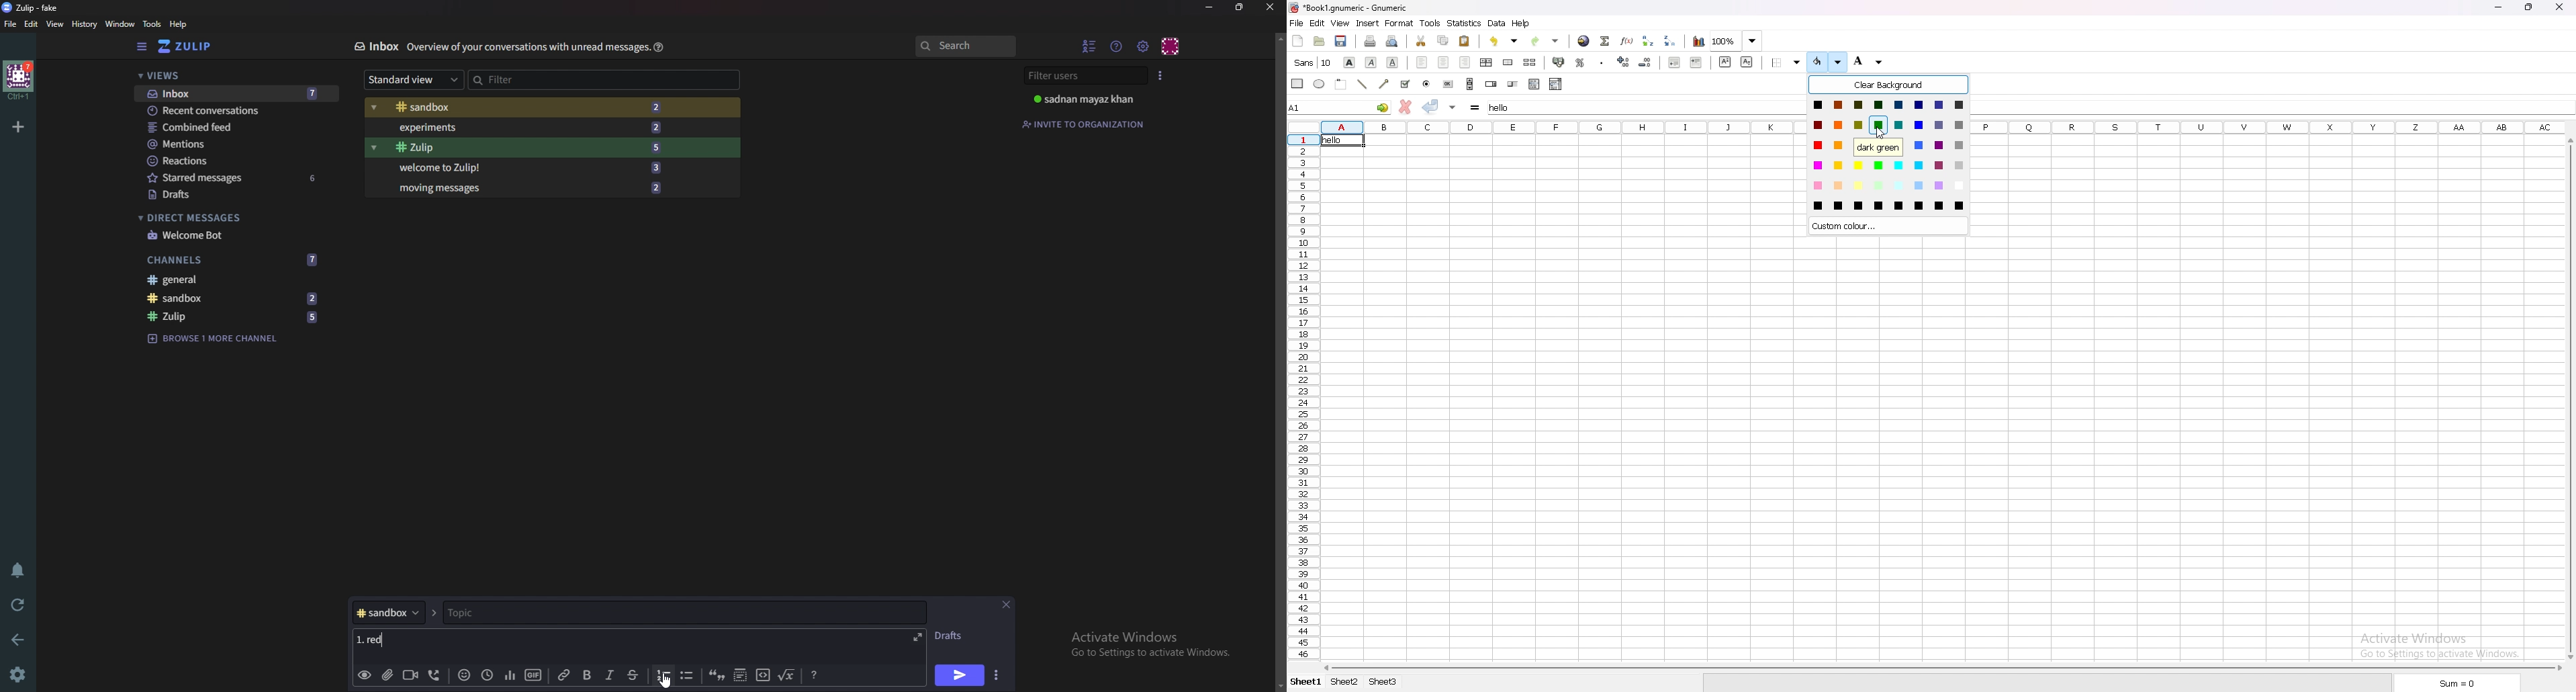  Describe the element at coordinates (1871, 62) in the screenshot. I see `background` at that location.